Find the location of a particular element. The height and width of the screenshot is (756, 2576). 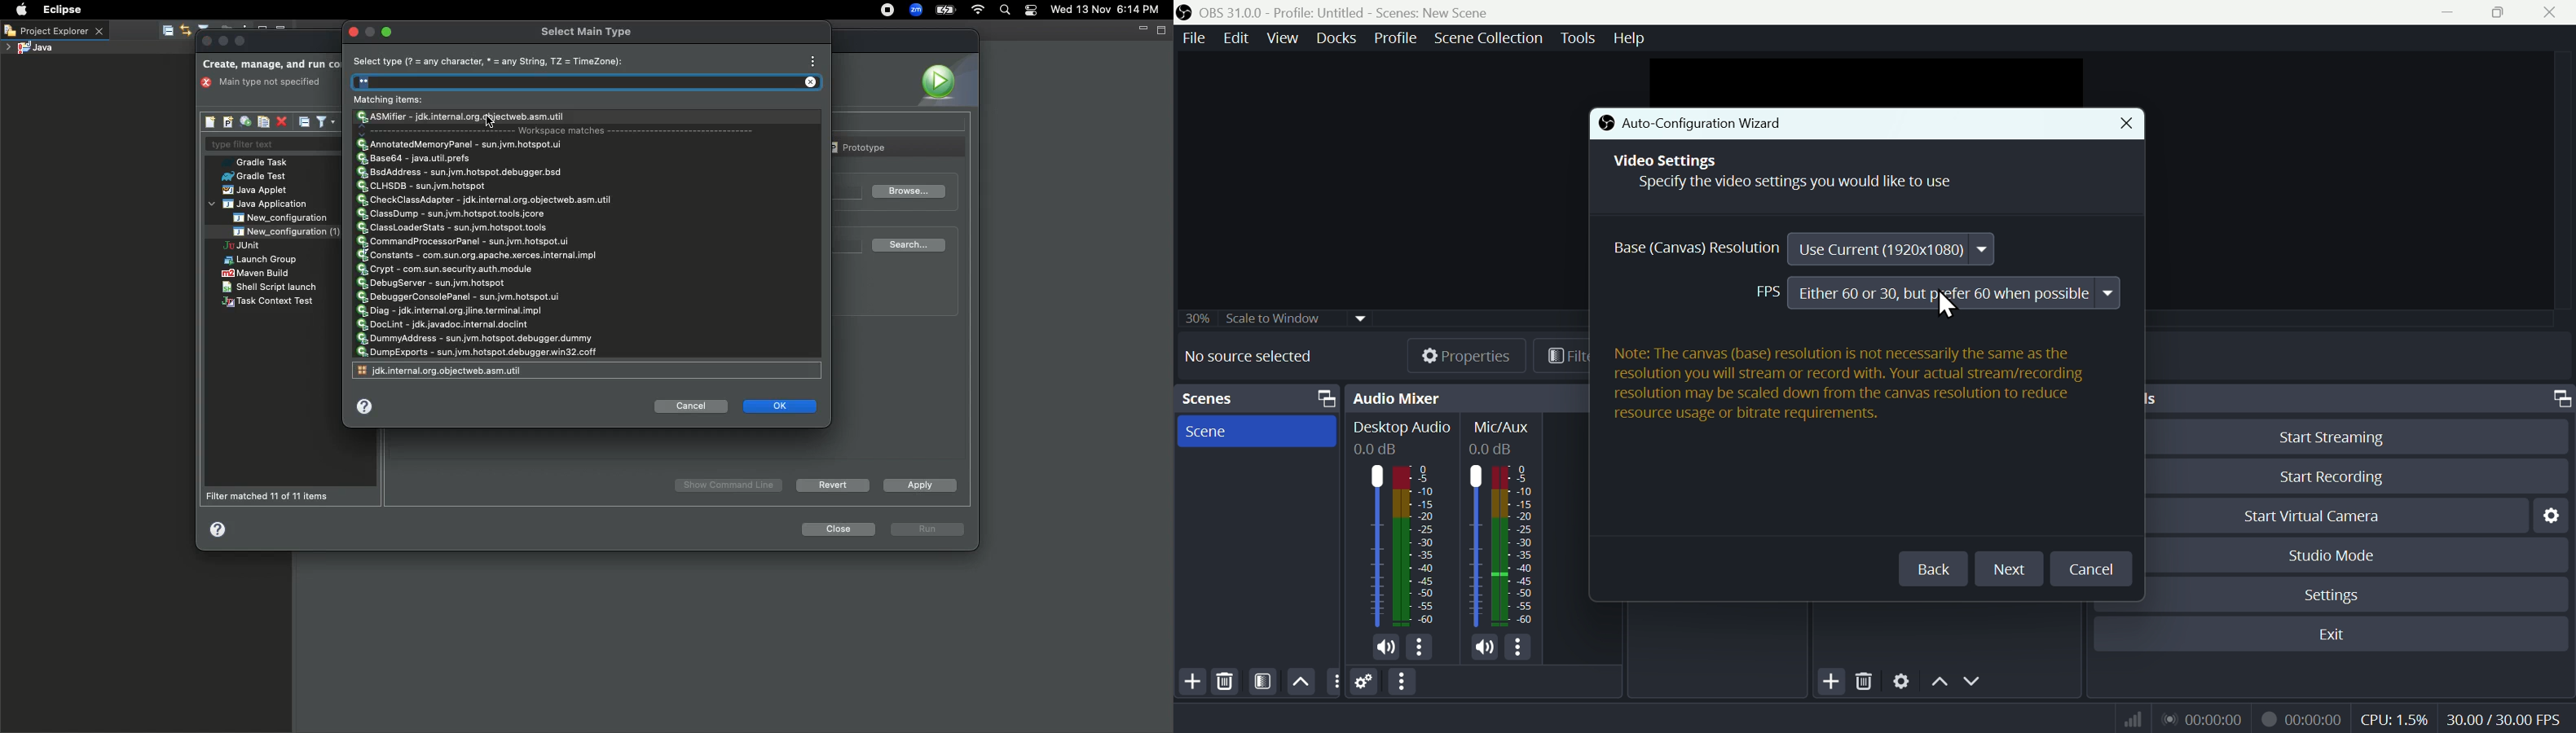

Edit is located at coordinates (1238, 39).